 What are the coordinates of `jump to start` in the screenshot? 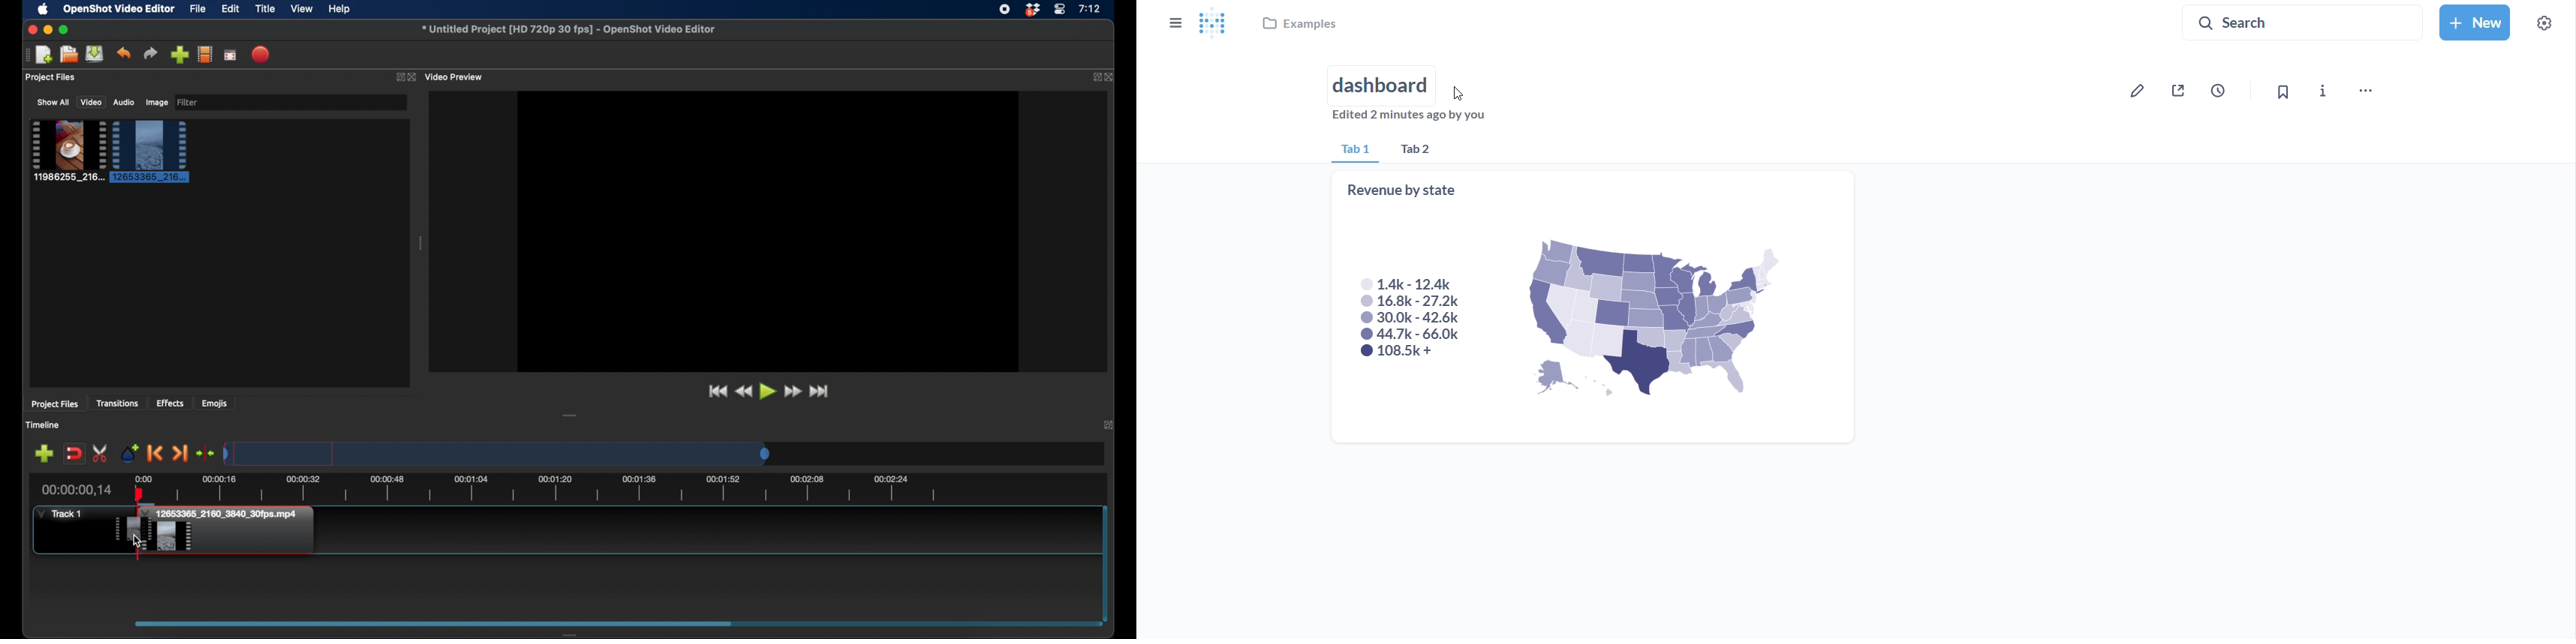 It's located at (718, 392).